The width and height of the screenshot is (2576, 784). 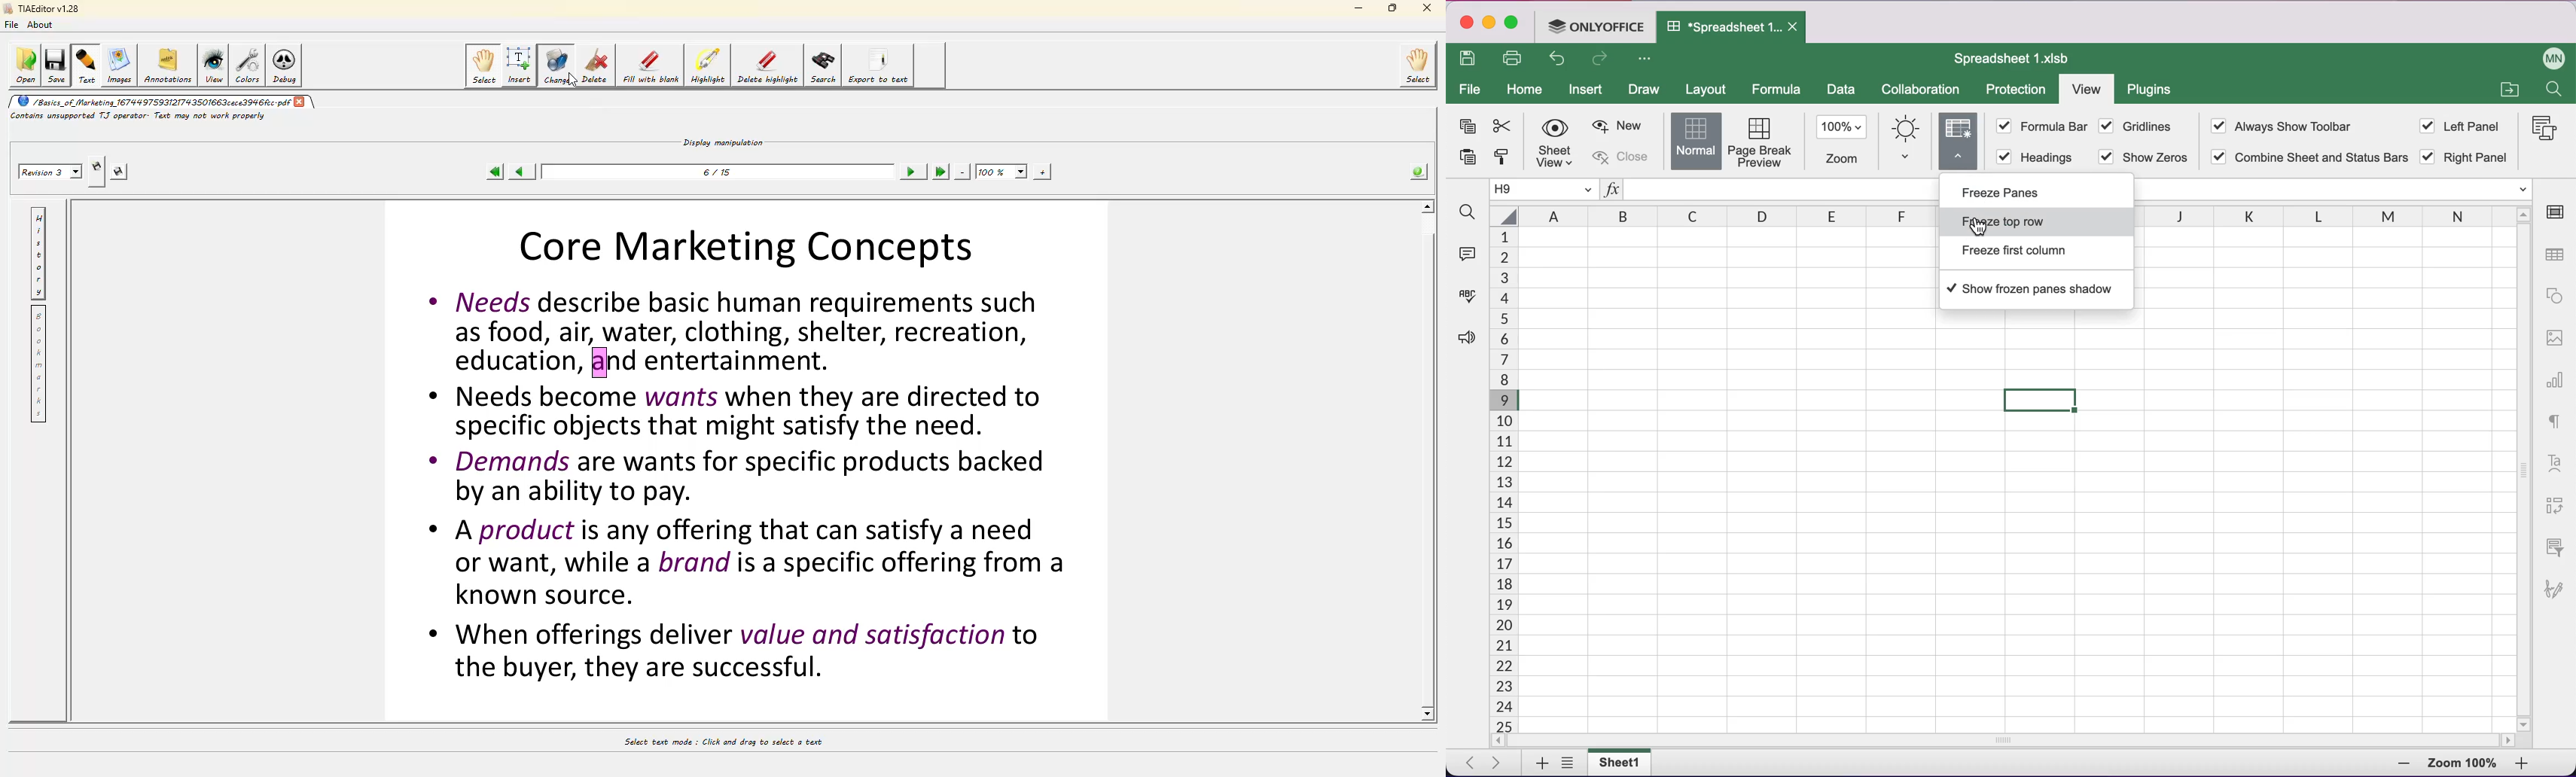 I want to click on spreadsheet tab, so click(x=1733, y=28).